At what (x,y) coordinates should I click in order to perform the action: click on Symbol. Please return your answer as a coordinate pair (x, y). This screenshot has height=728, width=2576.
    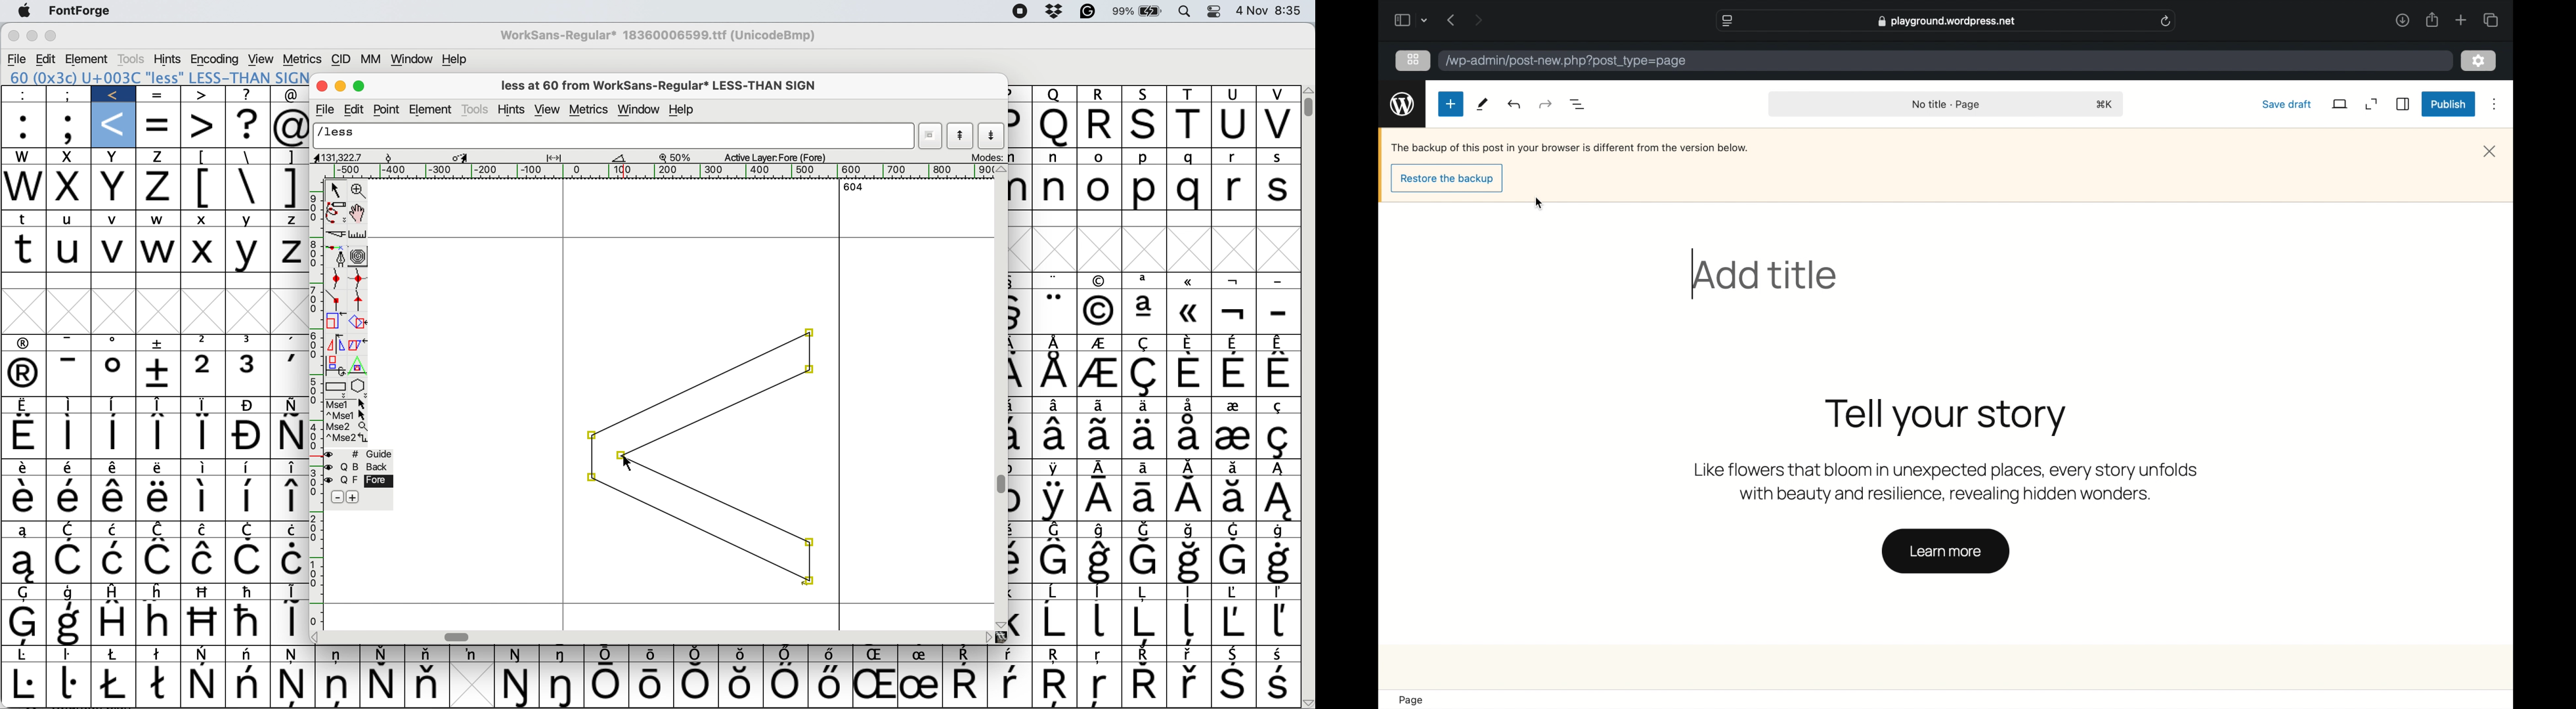
    Looking at the image, I should click on (288, 467).